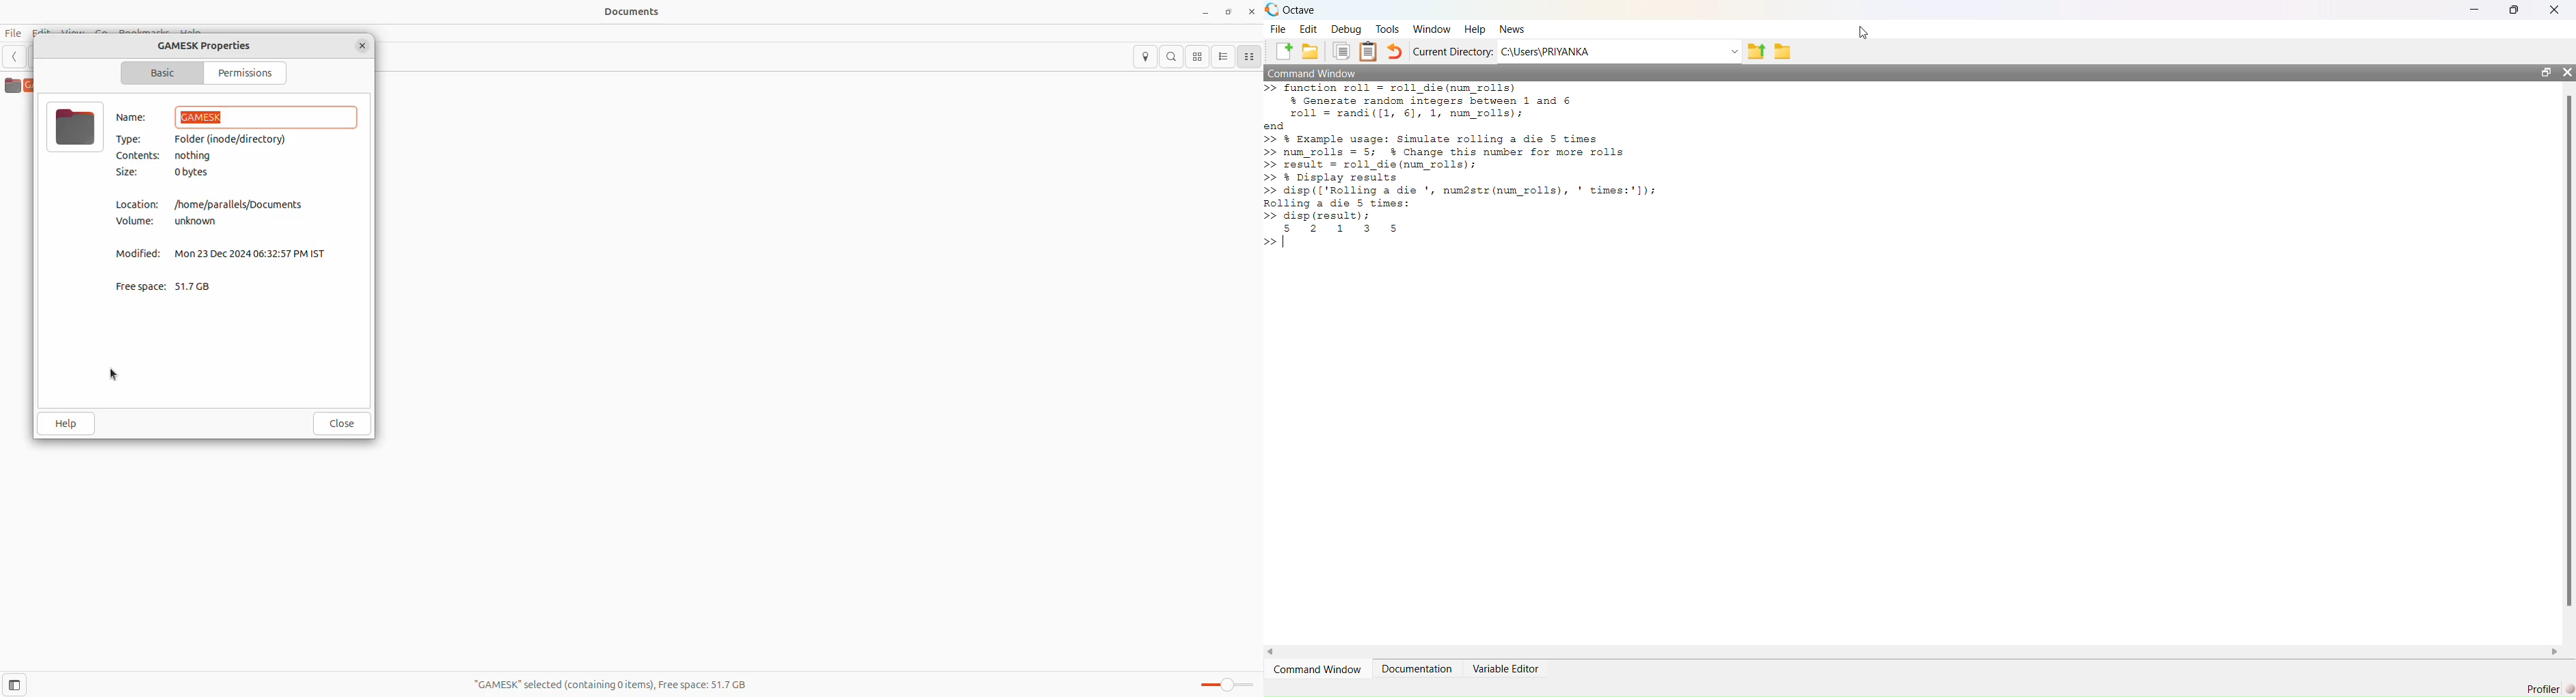 Image resolution: width=2576 pixels, height=700 pixels. What do you see at coordinates (1756, 51) in the screenshot?
I see `share folder` at bounding box center [1756, 51].